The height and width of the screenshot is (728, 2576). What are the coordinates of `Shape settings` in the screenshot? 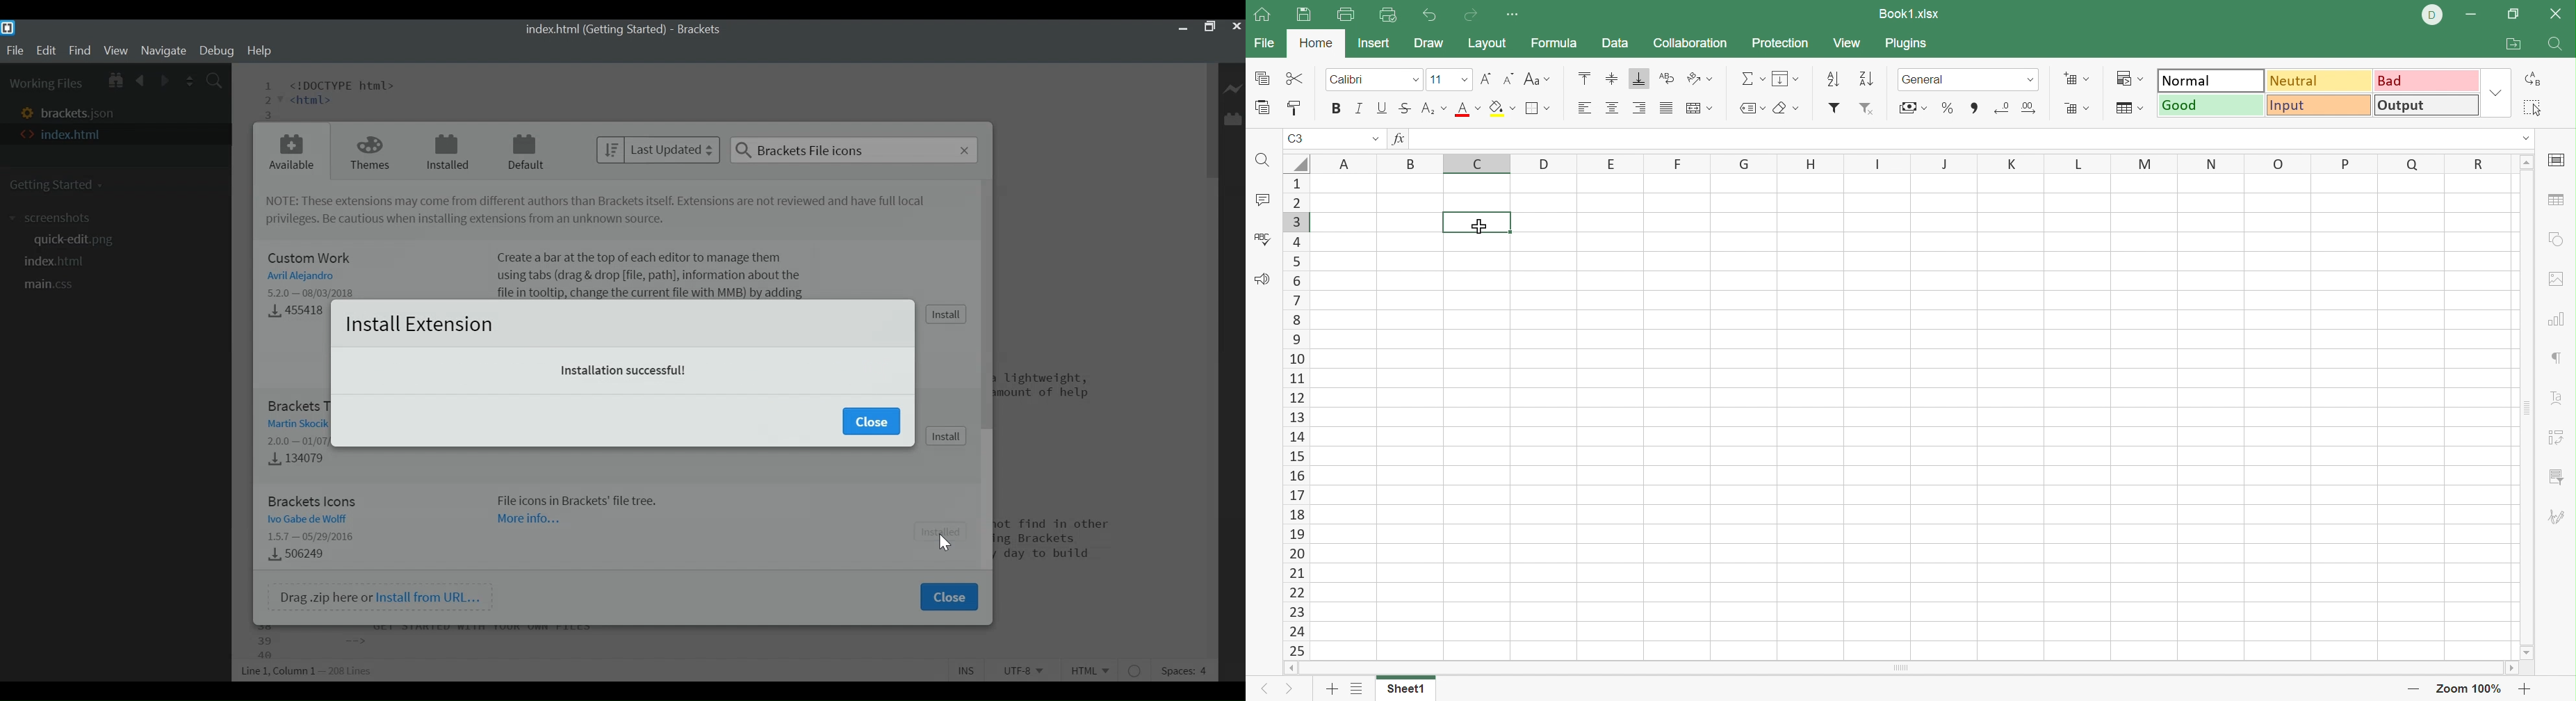 It's located at (2555, 239).